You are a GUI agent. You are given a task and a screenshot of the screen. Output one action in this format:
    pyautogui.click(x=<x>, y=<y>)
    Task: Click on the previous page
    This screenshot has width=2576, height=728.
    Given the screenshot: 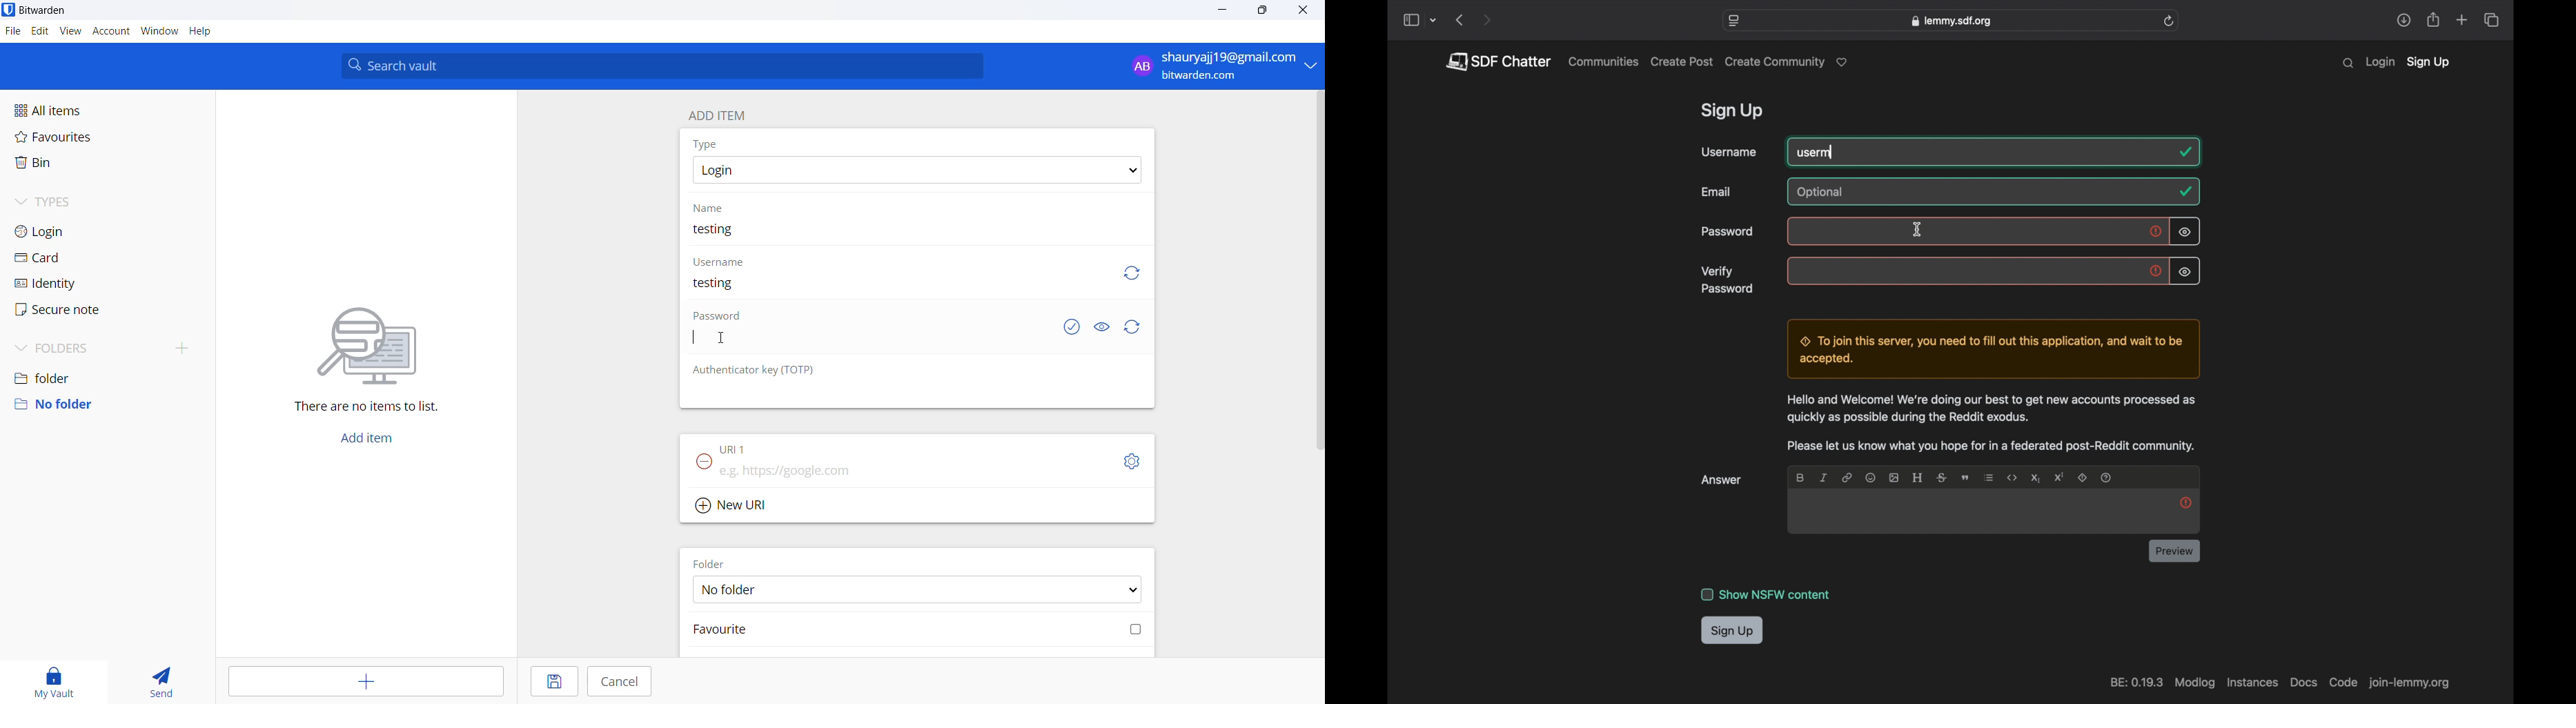 What is the action you would take?
    pyautogui.click(x=1459, y=20)
    